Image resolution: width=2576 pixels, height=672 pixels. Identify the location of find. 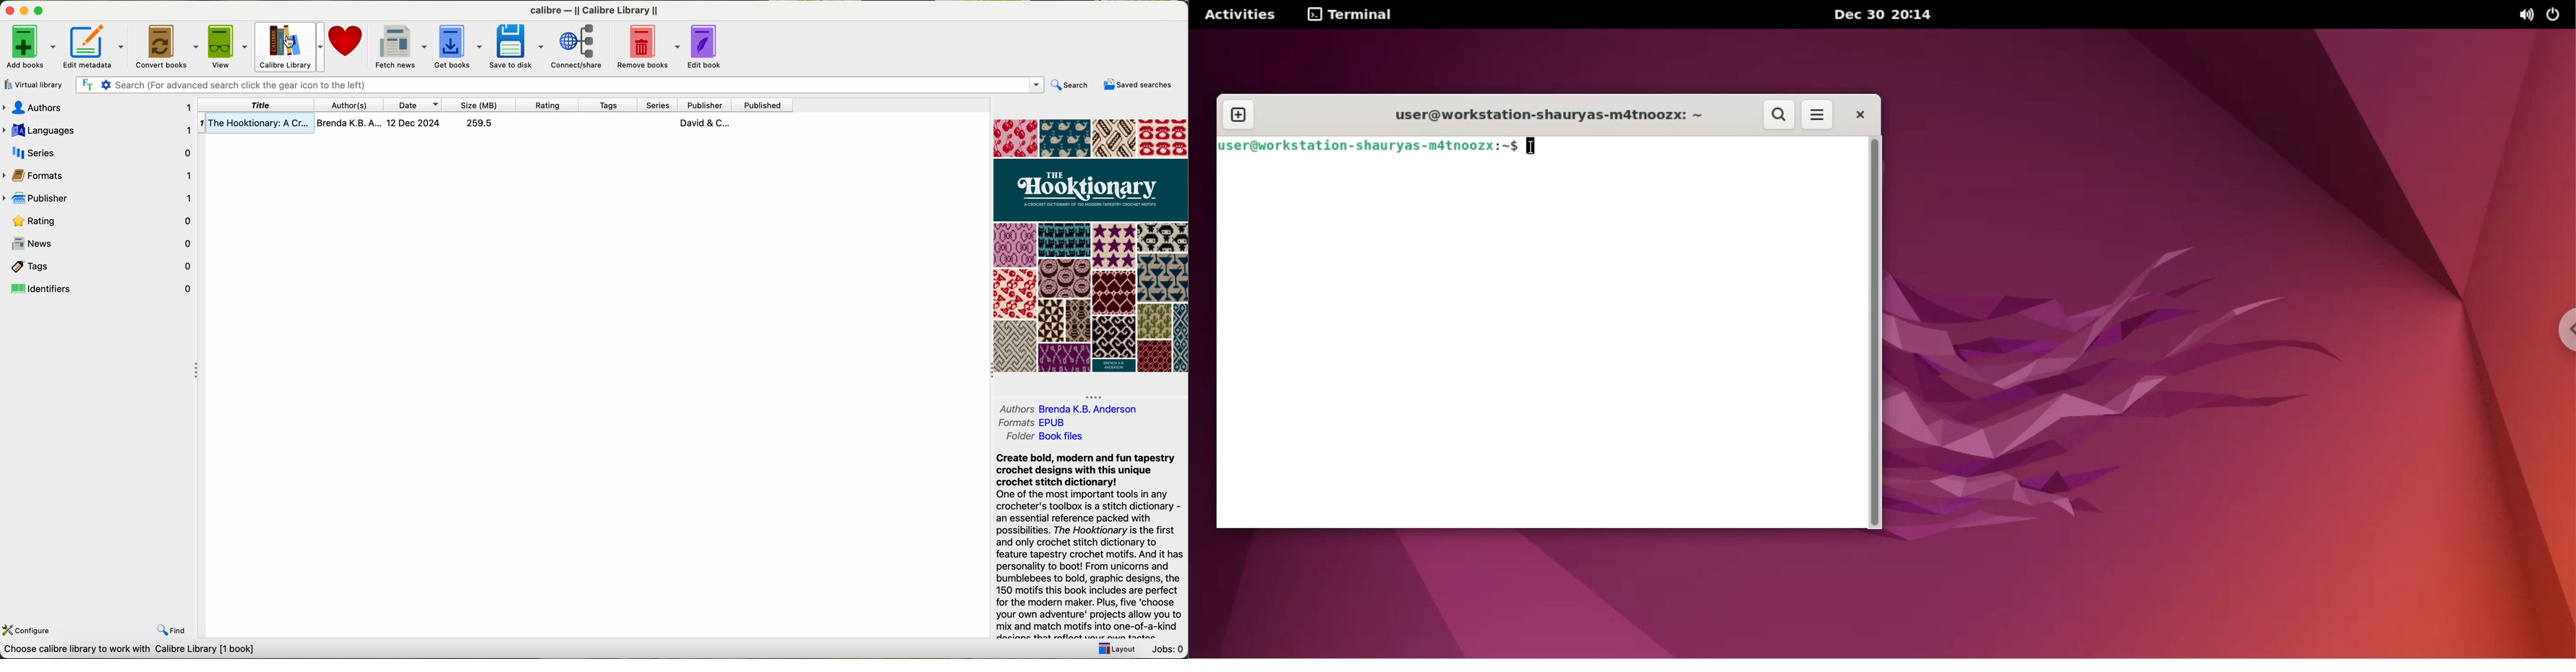
(171, 630).